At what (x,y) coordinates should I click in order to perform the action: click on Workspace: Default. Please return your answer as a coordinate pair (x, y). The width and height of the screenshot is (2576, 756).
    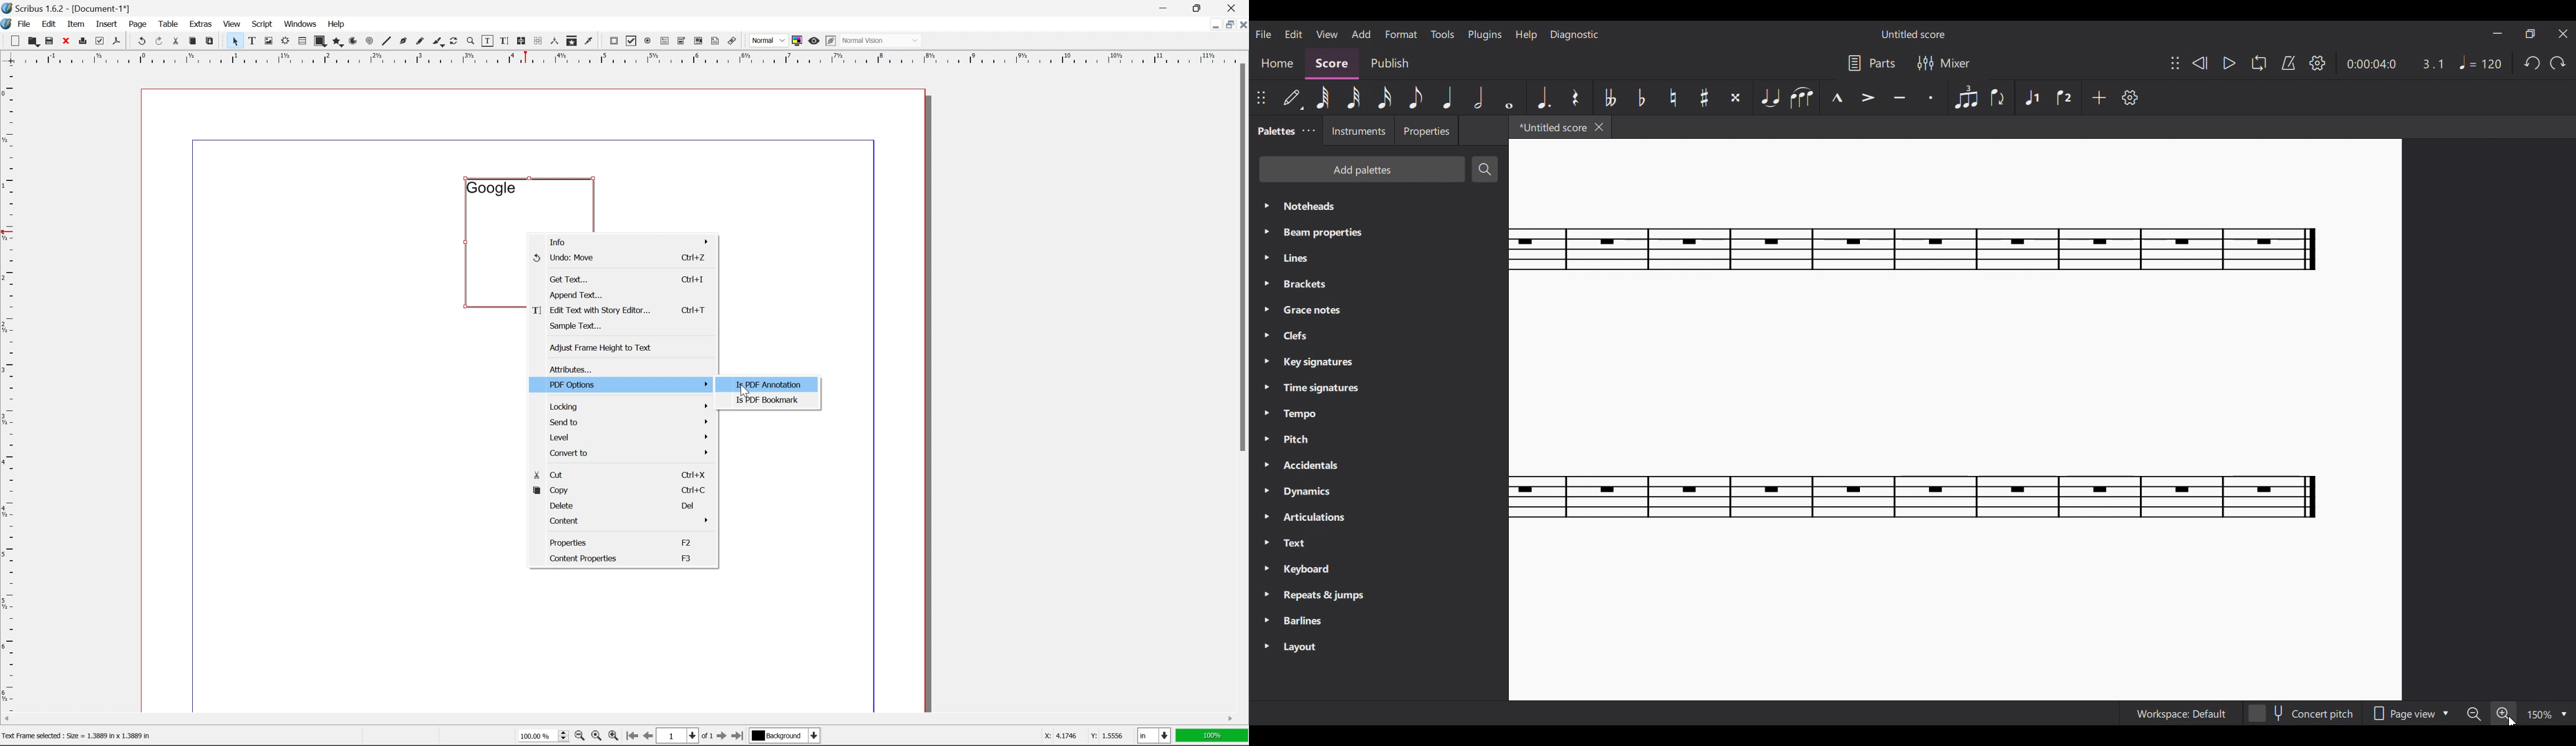
    Looking at the image, I should click on (2181, 714).